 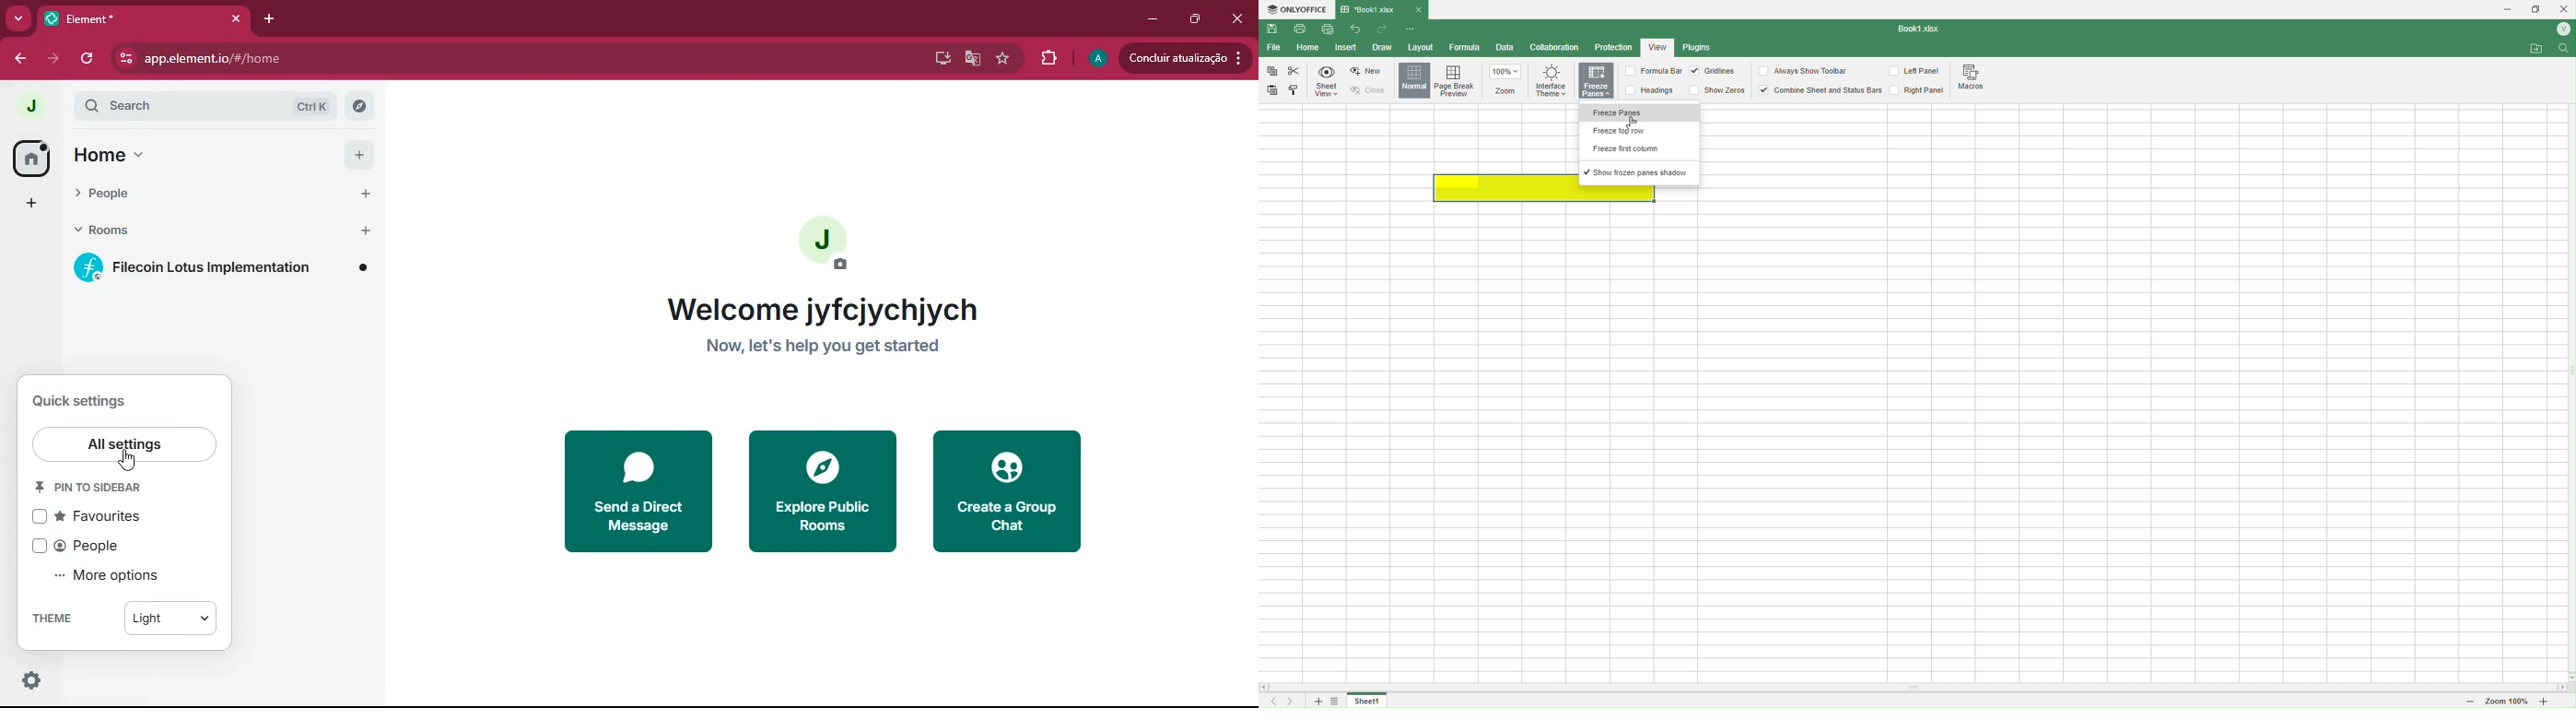 I want to click on Book1.xlsx, so click(x=1922, y=30).